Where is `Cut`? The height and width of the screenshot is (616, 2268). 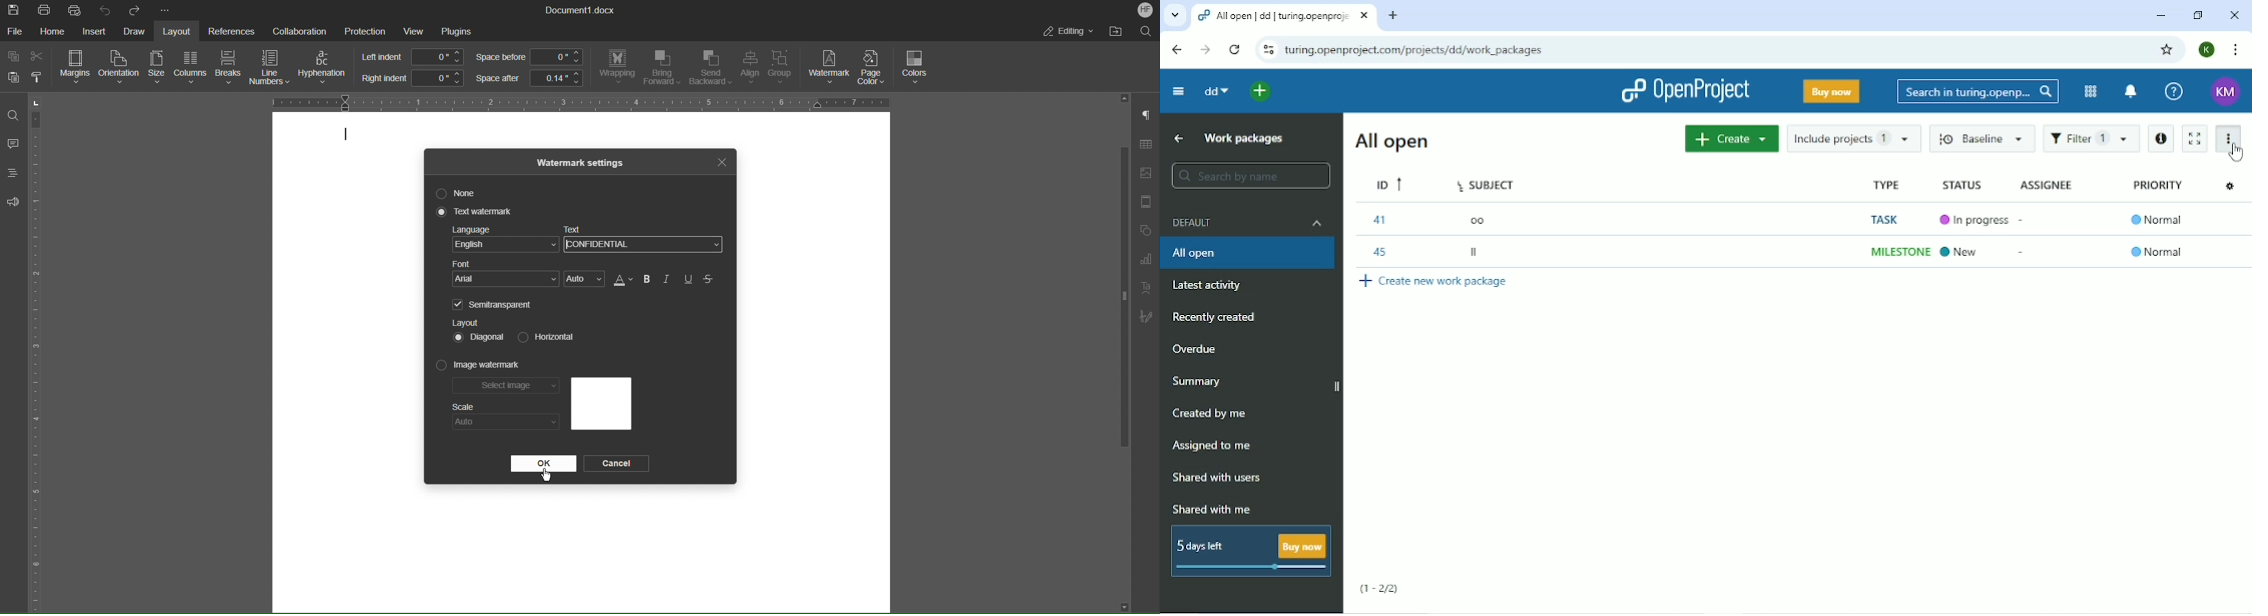
Cut is located at coordinates (39, 56).